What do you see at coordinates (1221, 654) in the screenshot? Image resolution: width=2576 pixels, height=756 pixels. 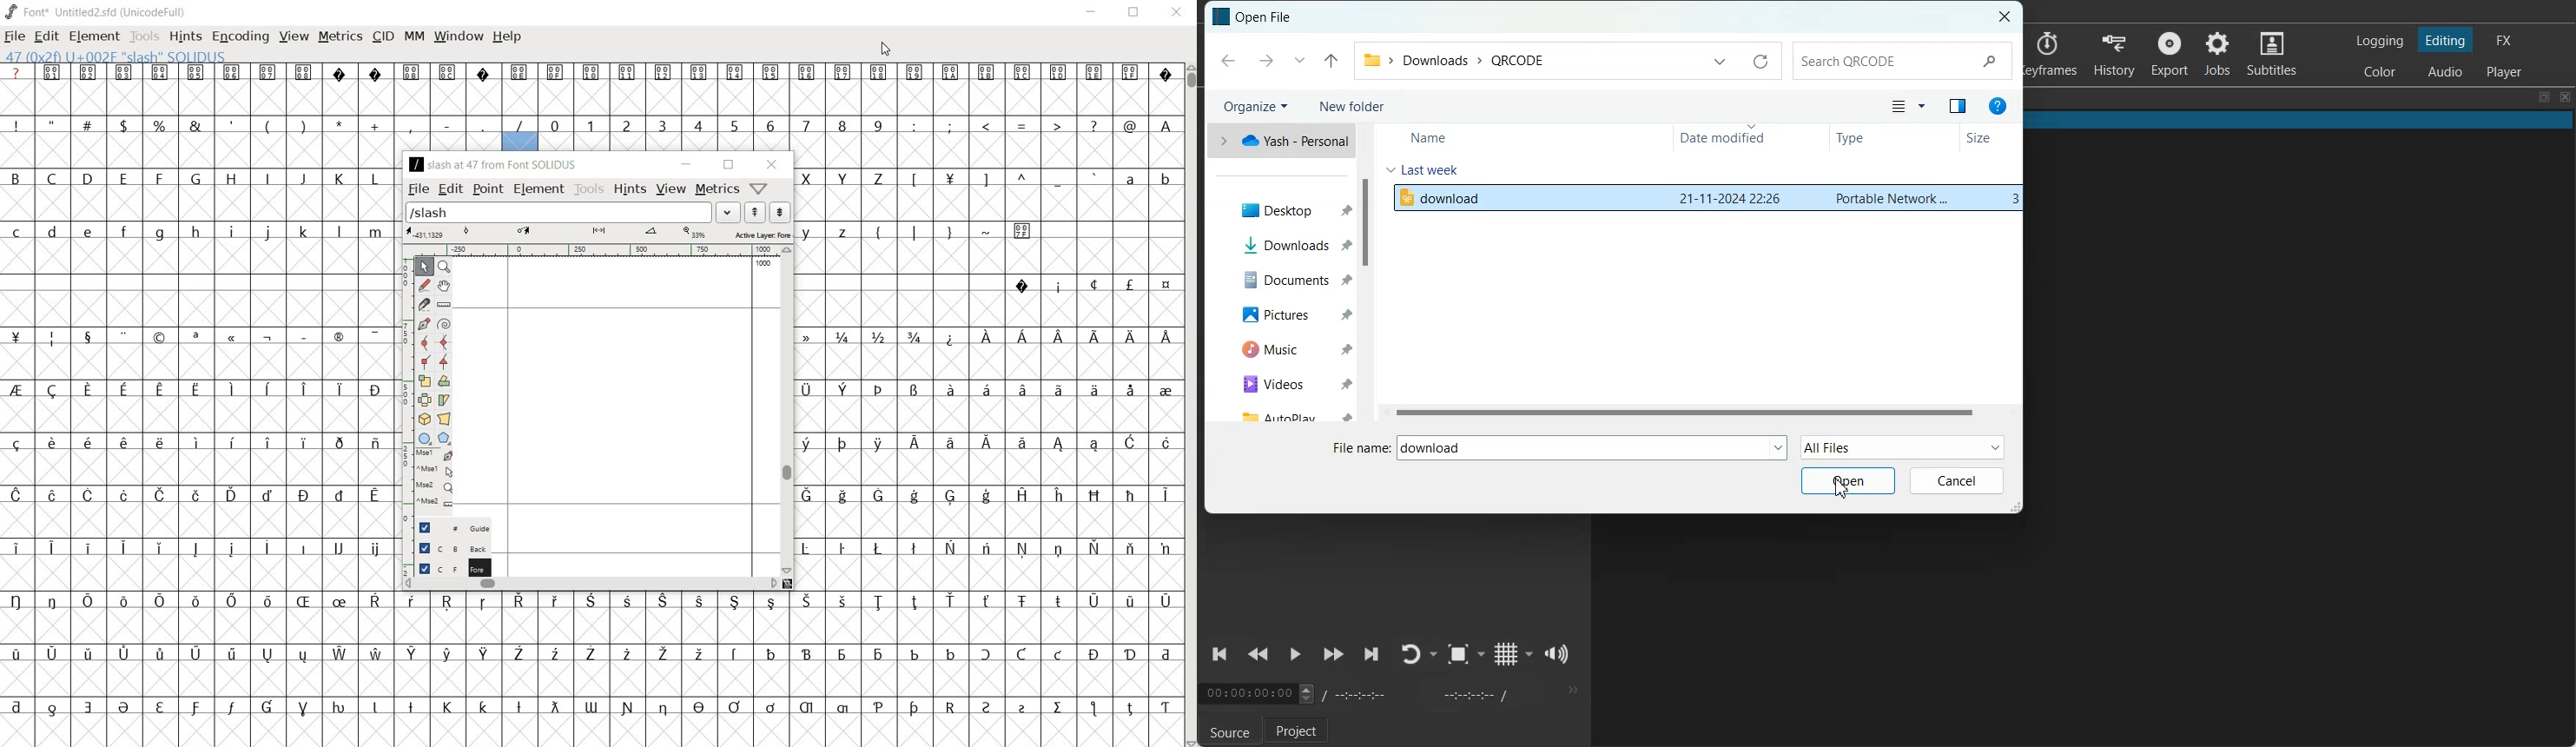 I see `Skip to previous point` at bounding box center [1221, 654].